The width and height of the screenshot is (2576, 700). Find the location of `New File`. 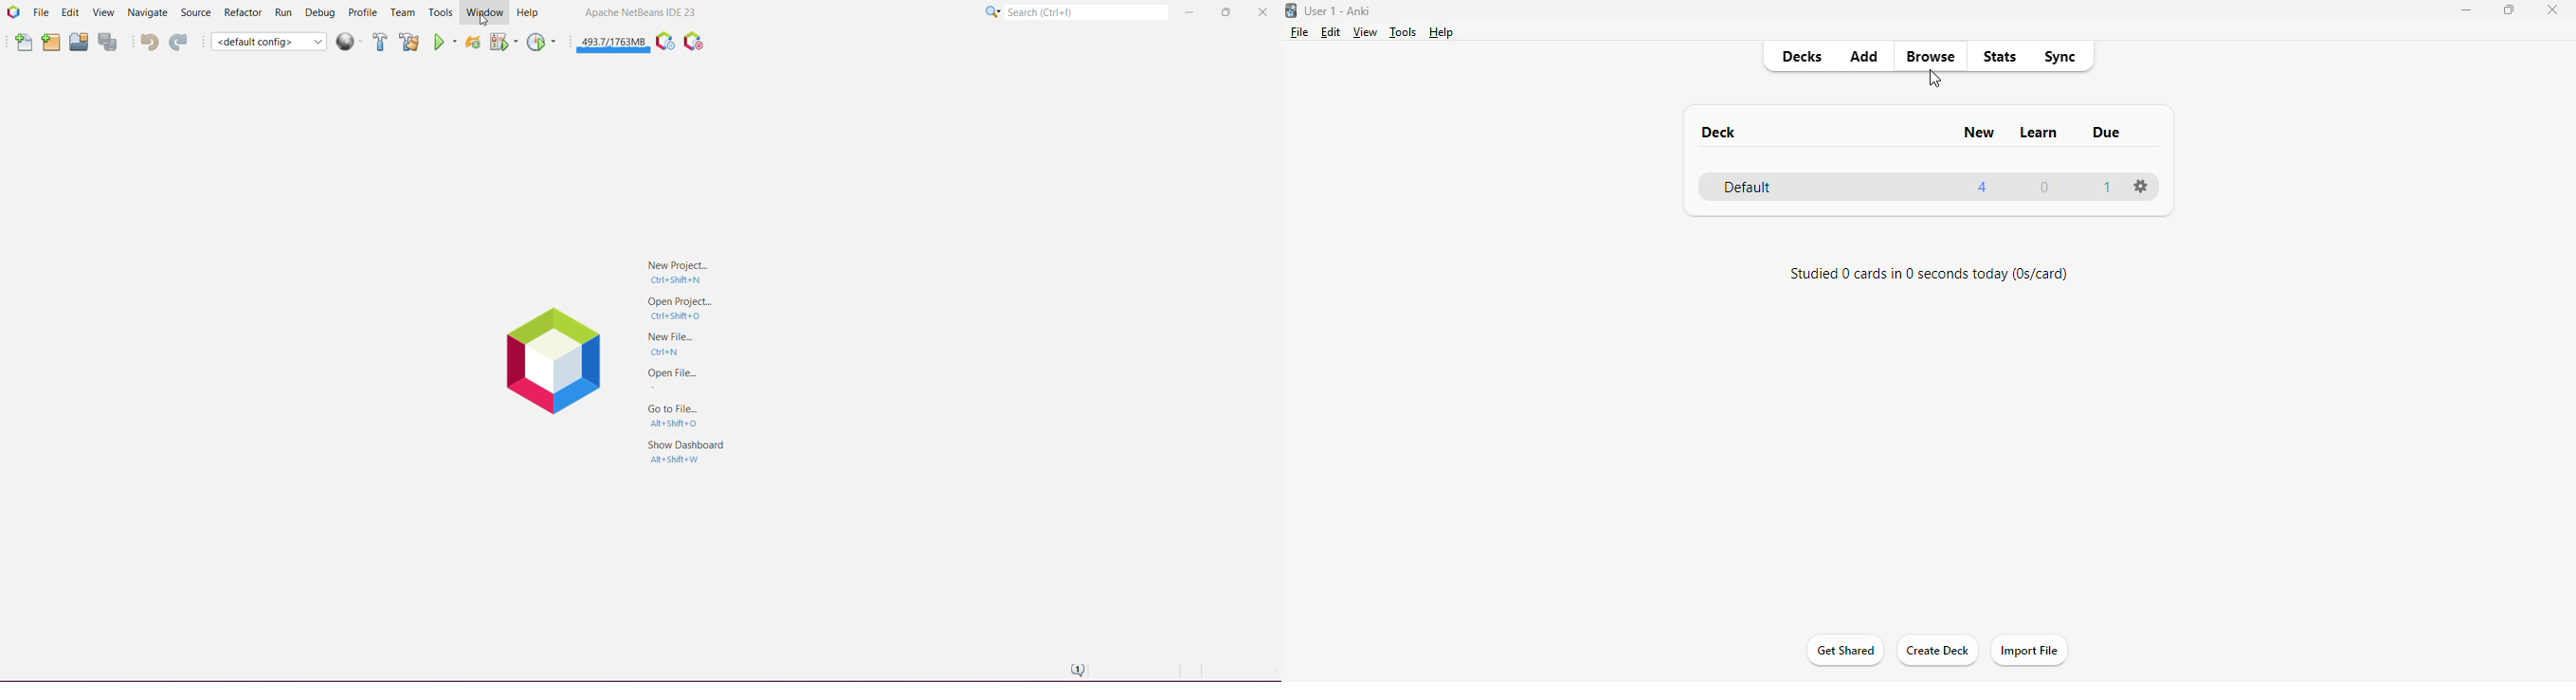

New File is located at coordinates (23, 43).